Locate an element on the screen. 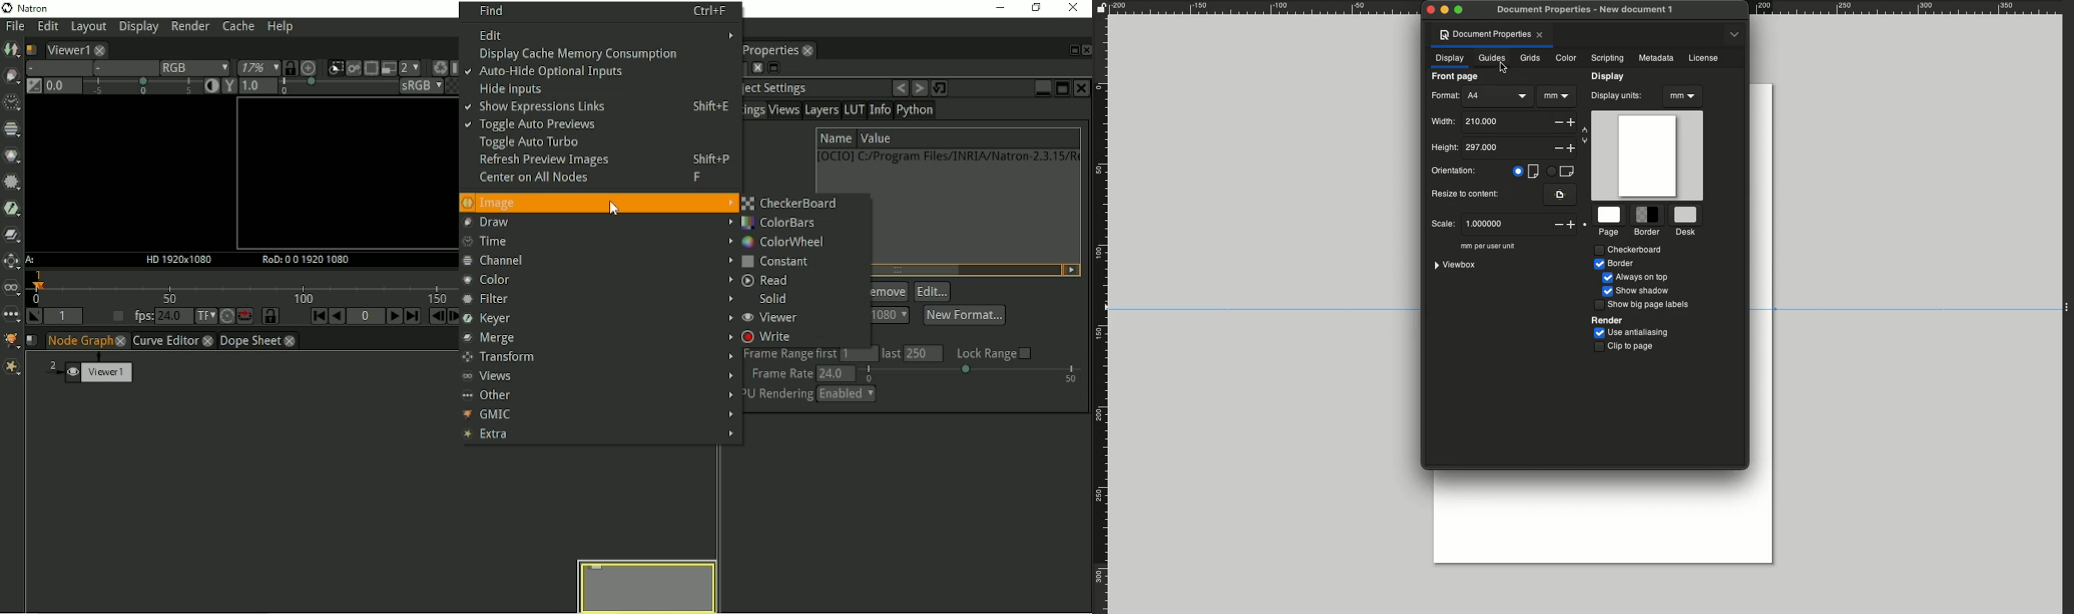 The image size is (2100, 616). Close is located at coordinates (1543, 35).